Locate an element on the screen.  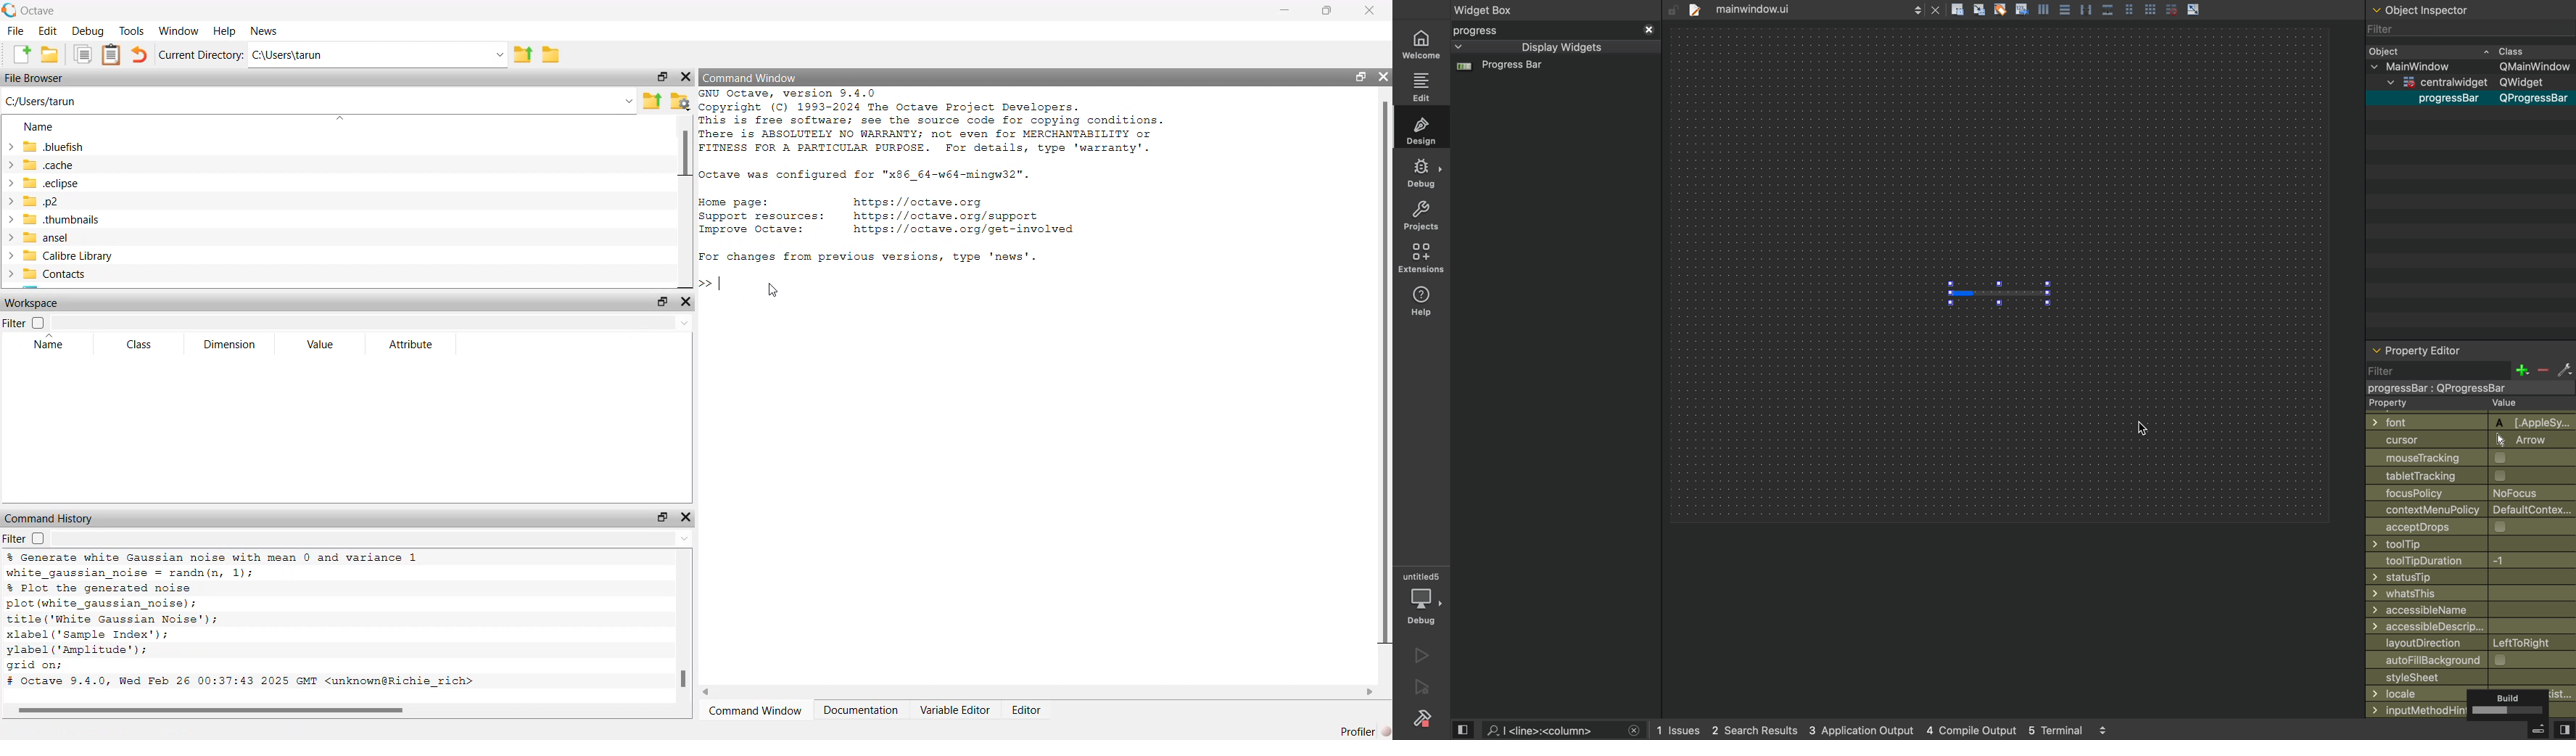
debug is located at coordinates (1422, 172).